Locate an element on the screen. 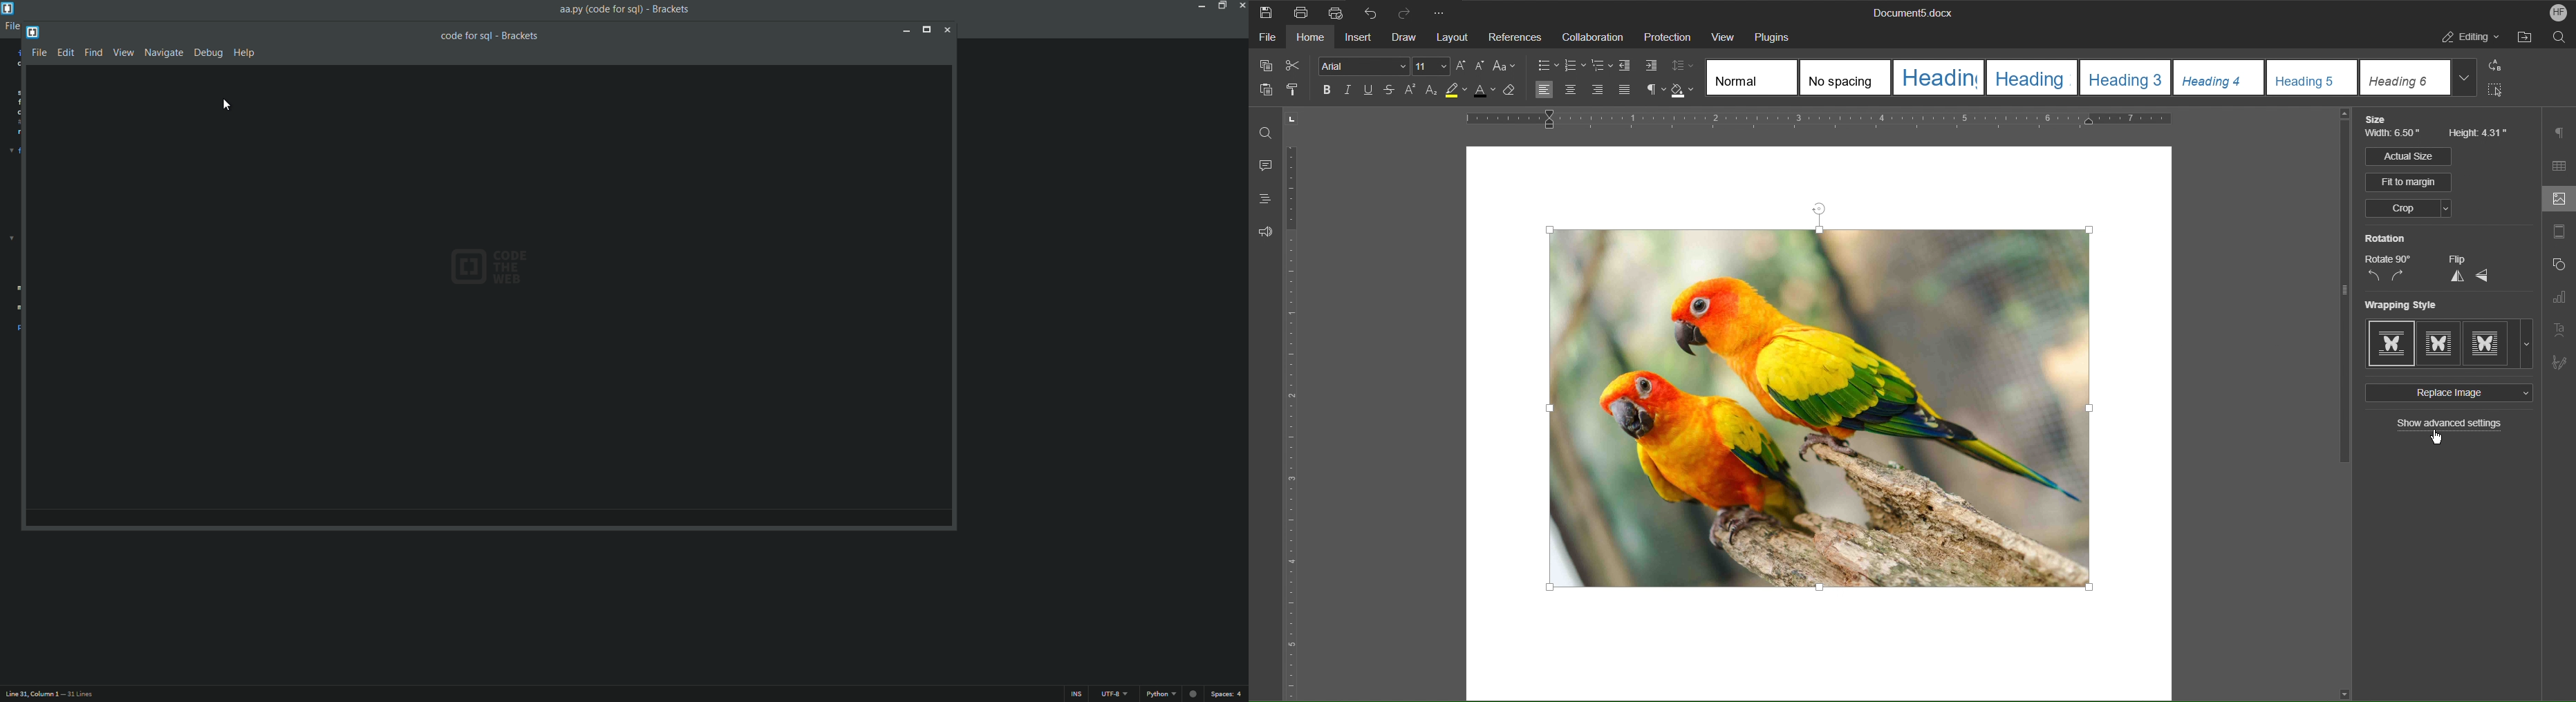  logo is located at coordinates (33, 31).